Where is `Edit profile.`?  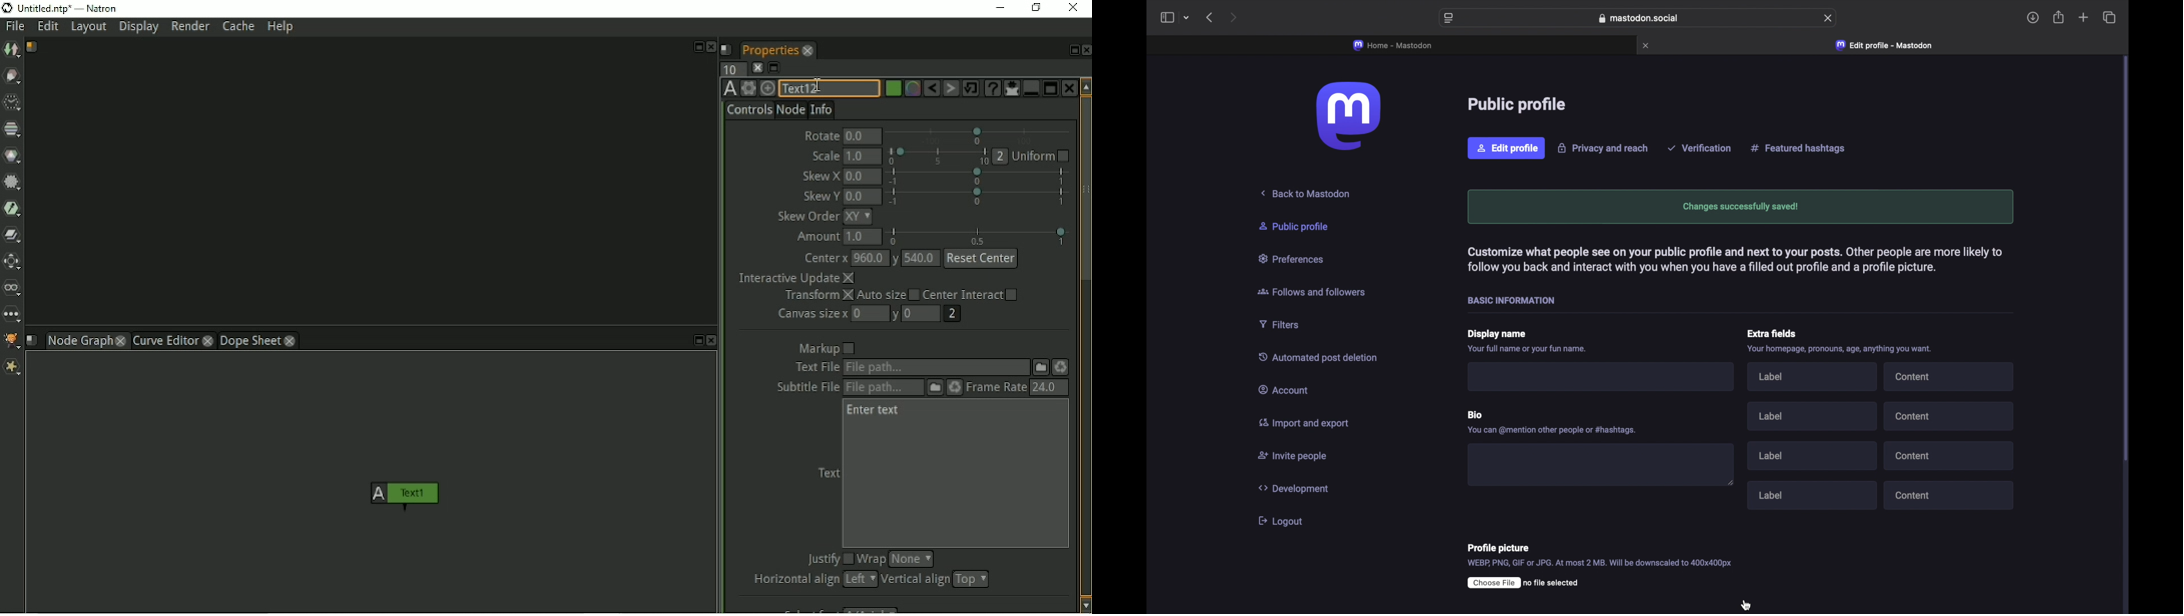
Edit profile. is located at coordinates (1505, 148).